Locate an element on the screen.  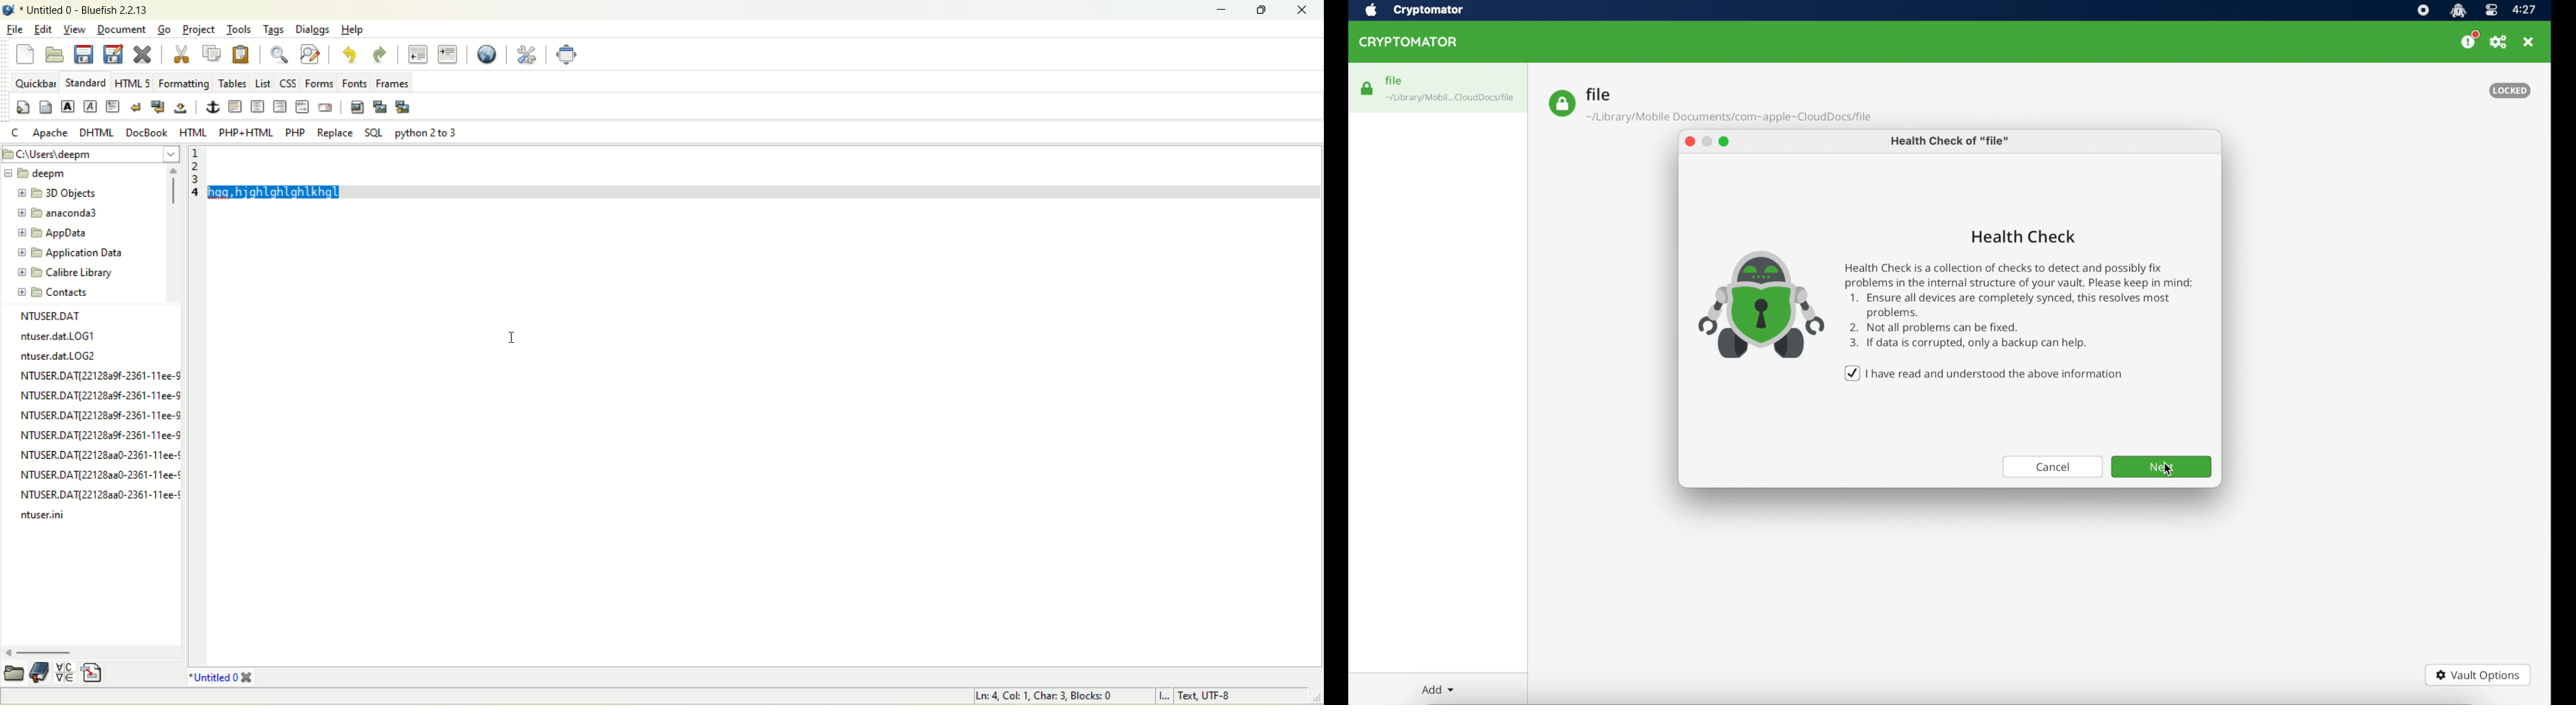
file is located at coordinates (14, 30).